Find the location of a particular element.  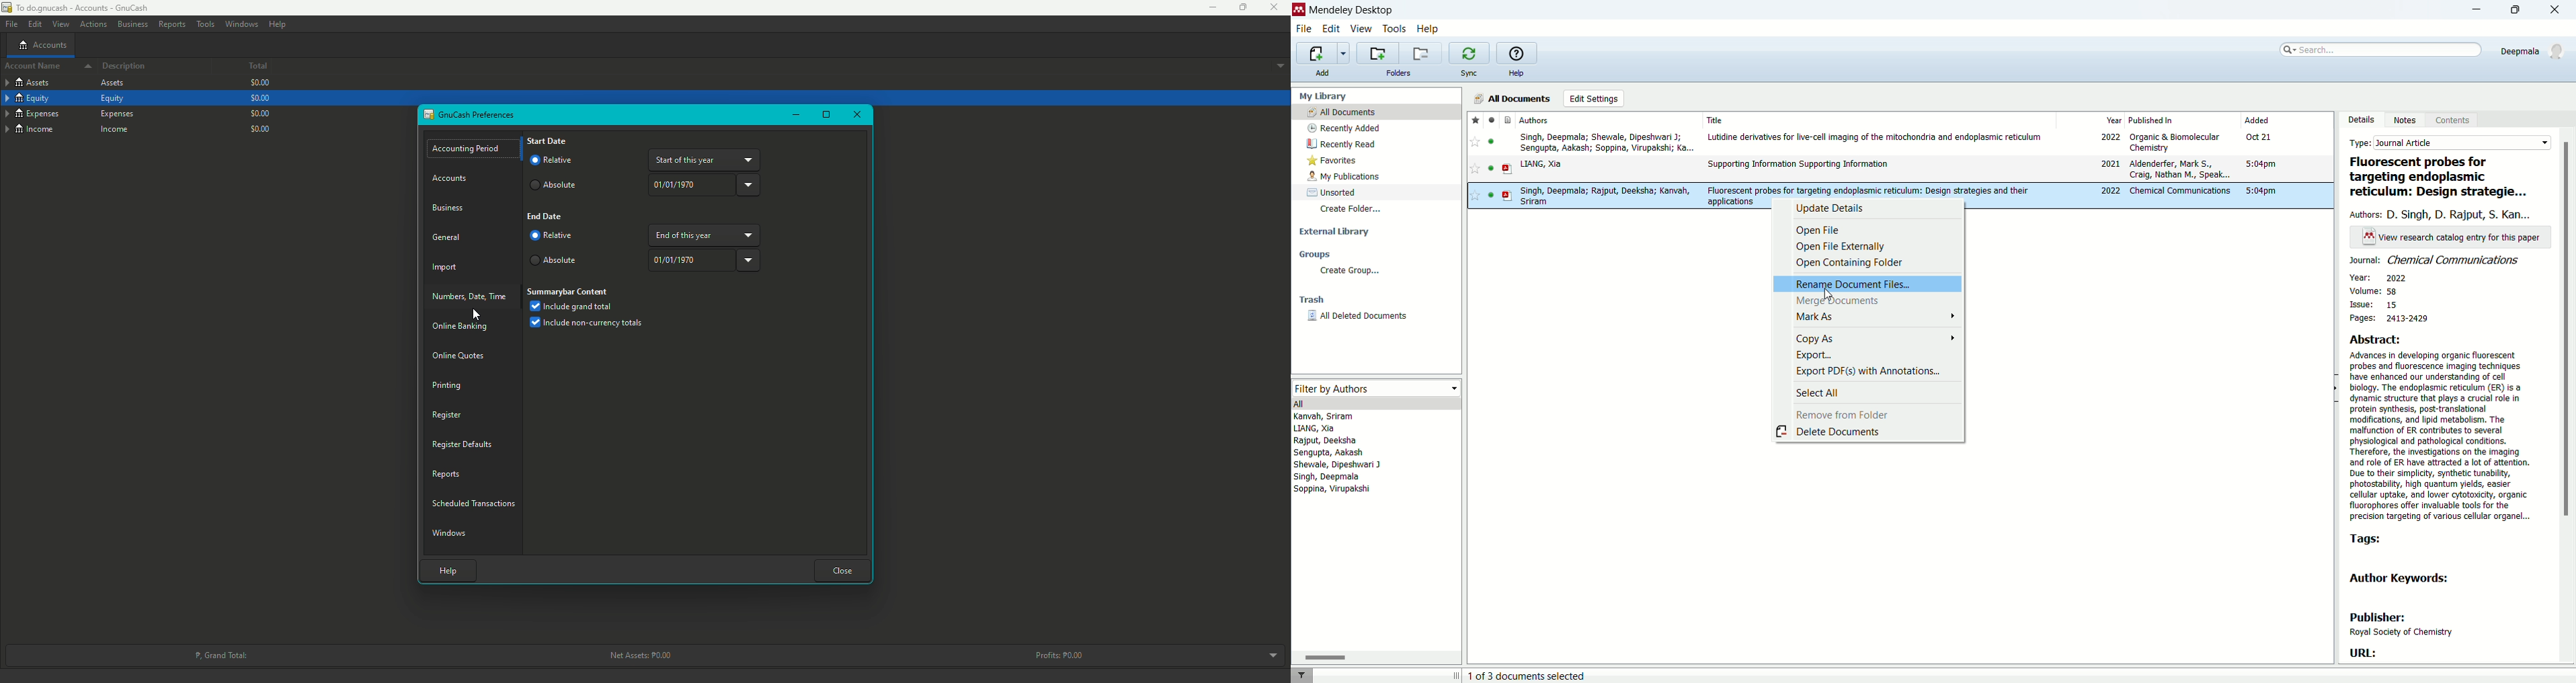

Edit is located at coordinates (34, 24).